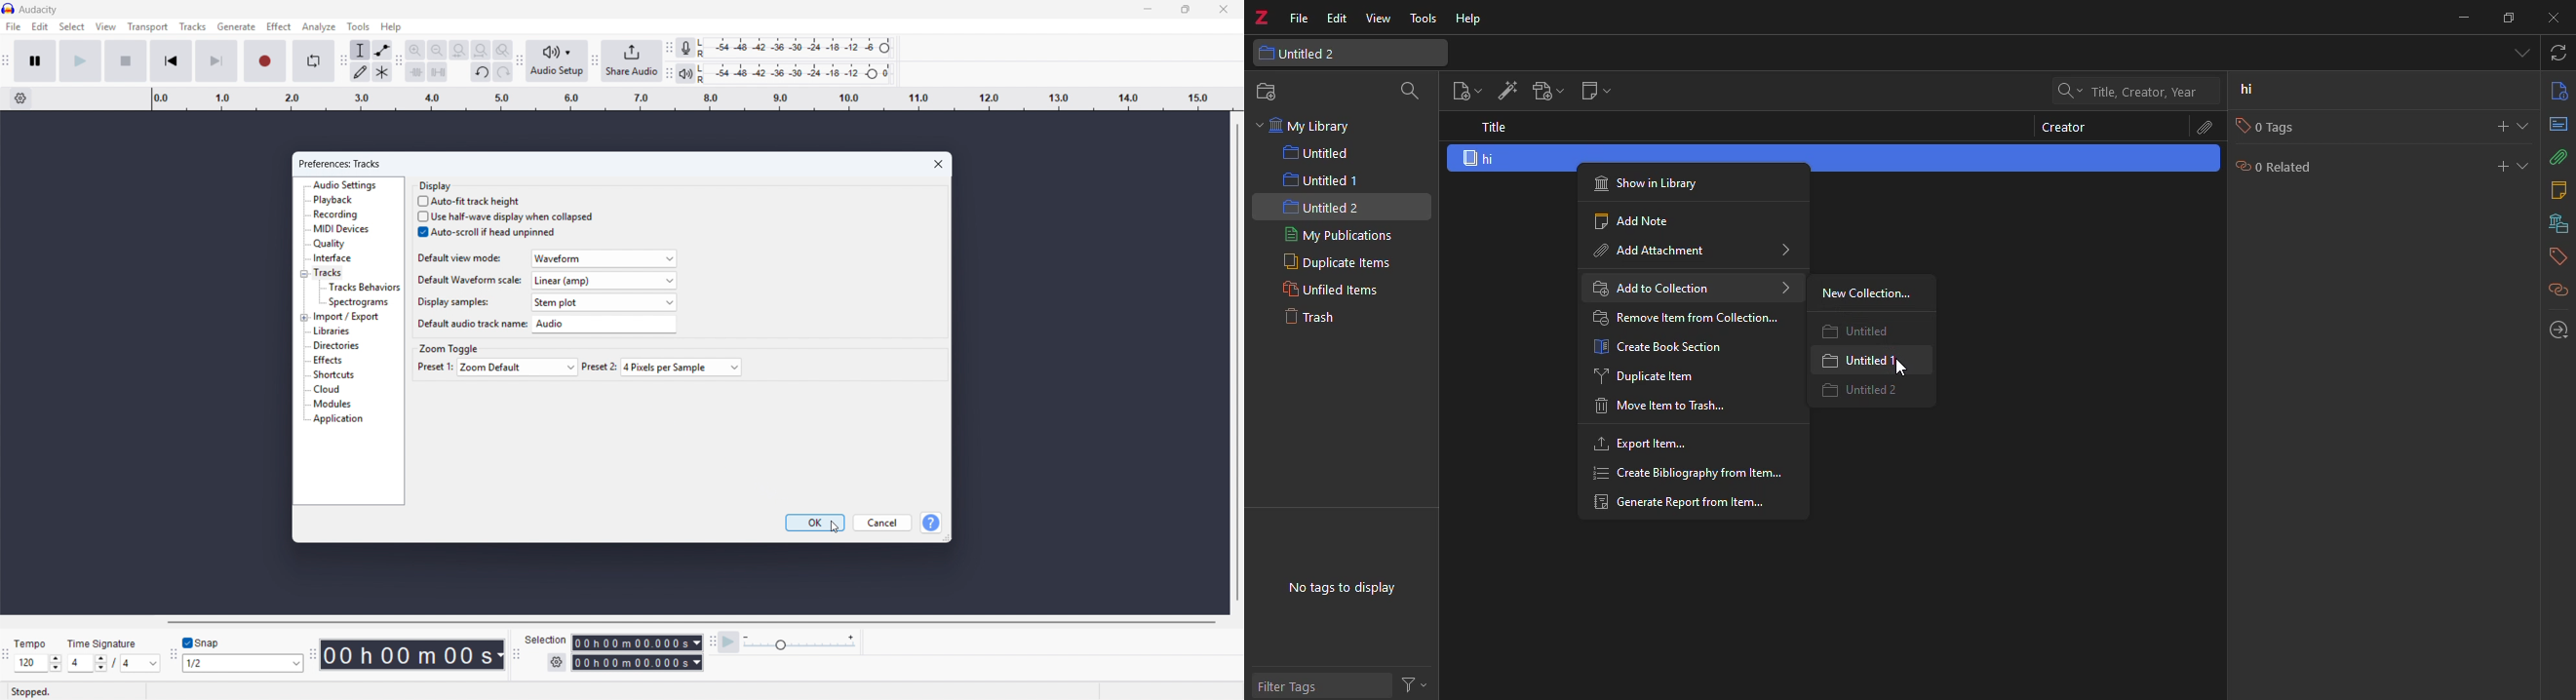 The image size is (2576, 700). What do you see at coordinates (2268, 128) in the screenshot?
I see `0 tags` at bounding box center [2268, 128].